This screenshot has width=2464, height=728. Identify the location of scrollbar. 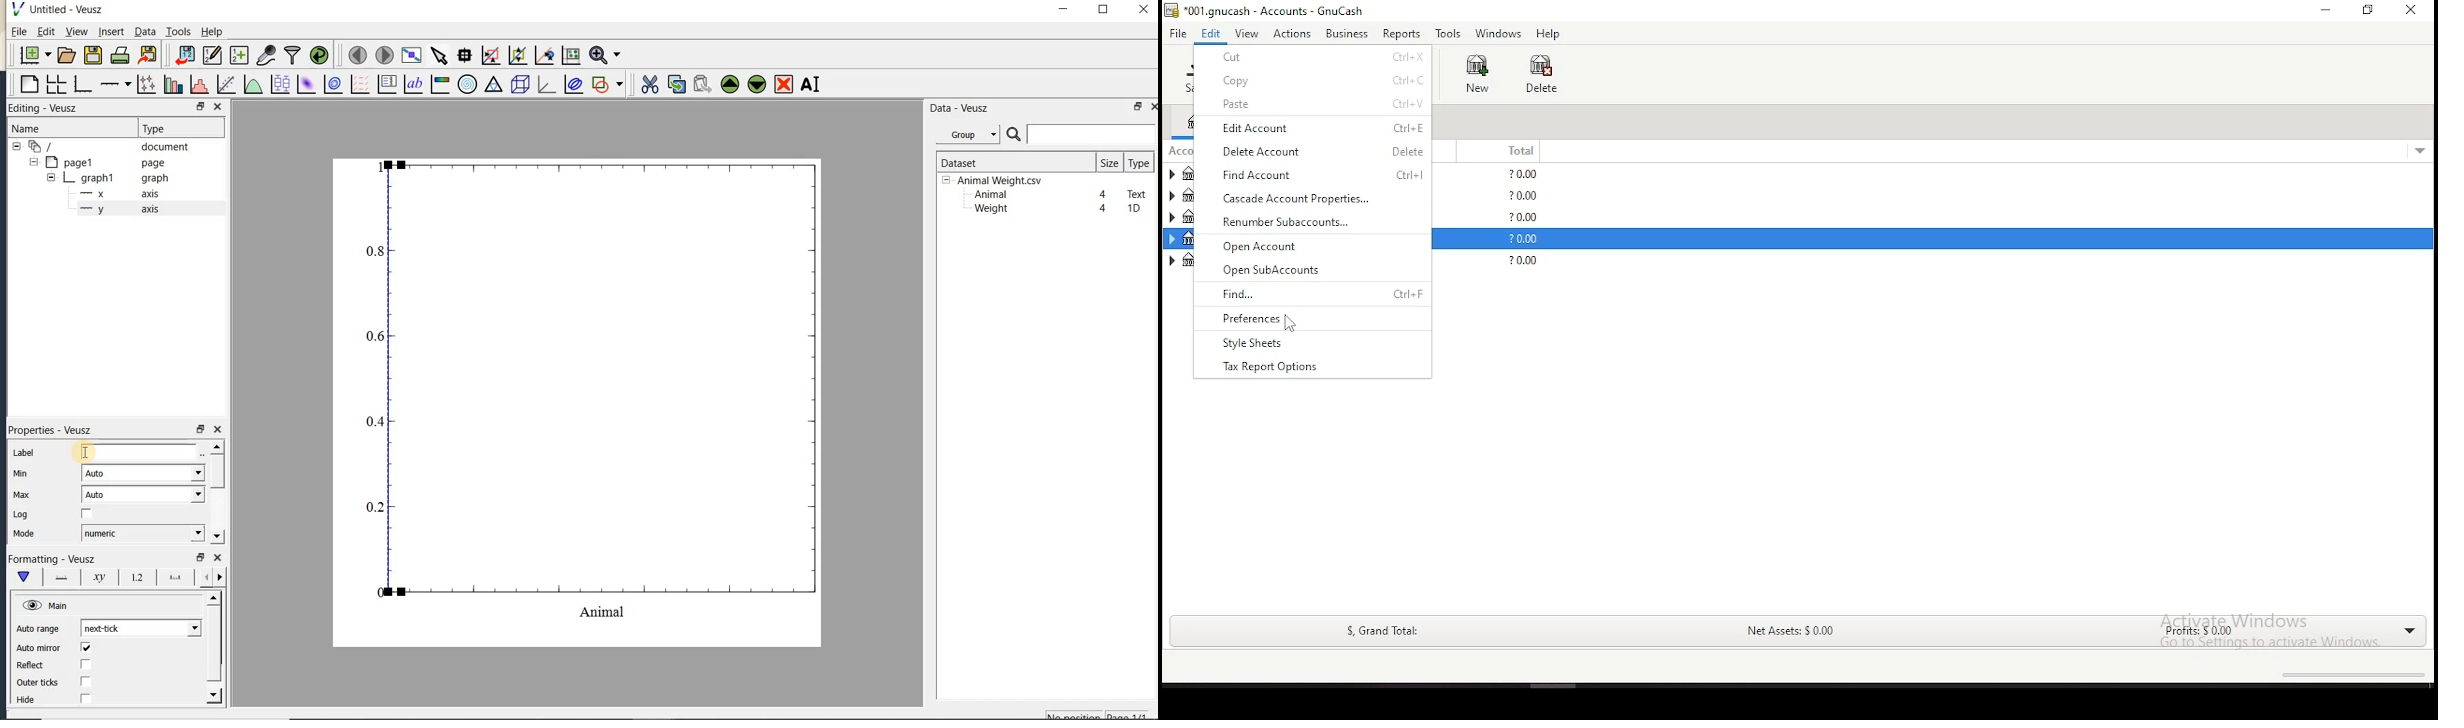
(214, 648).